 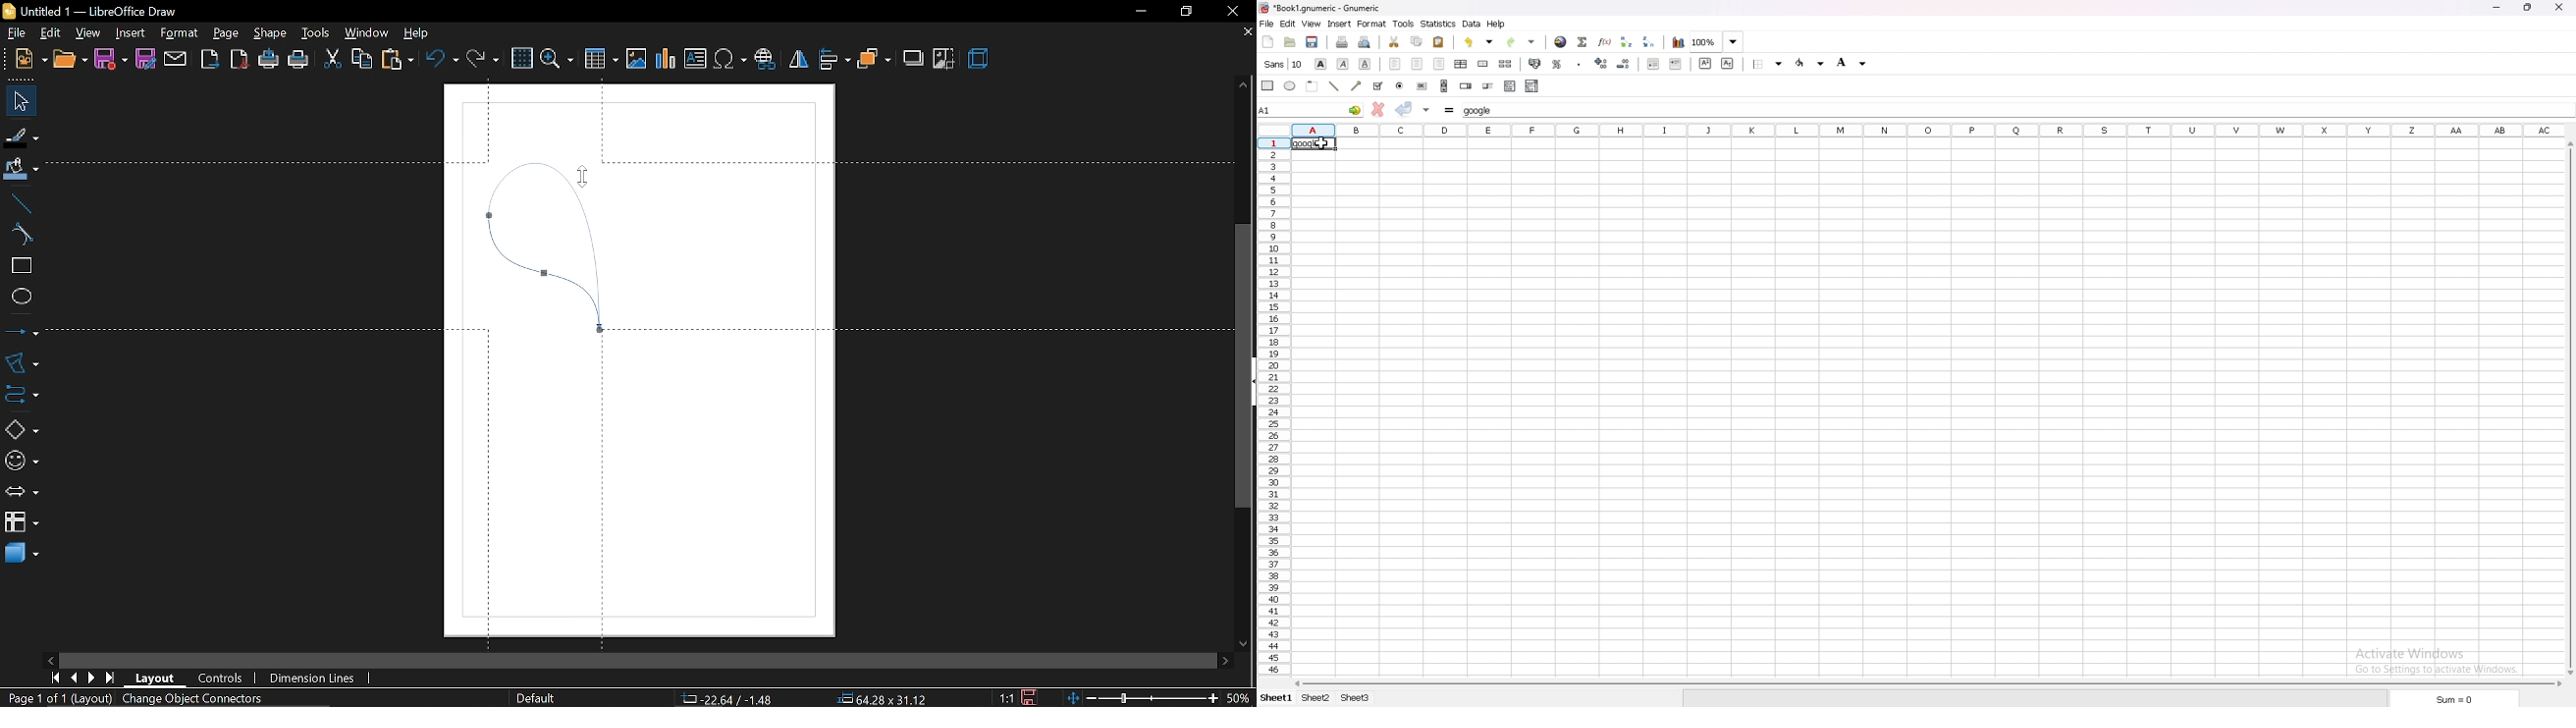 What do you see at coordinates (1225, 659) in the screenshot?
I see `move right` at bounding box center [1225, 659].